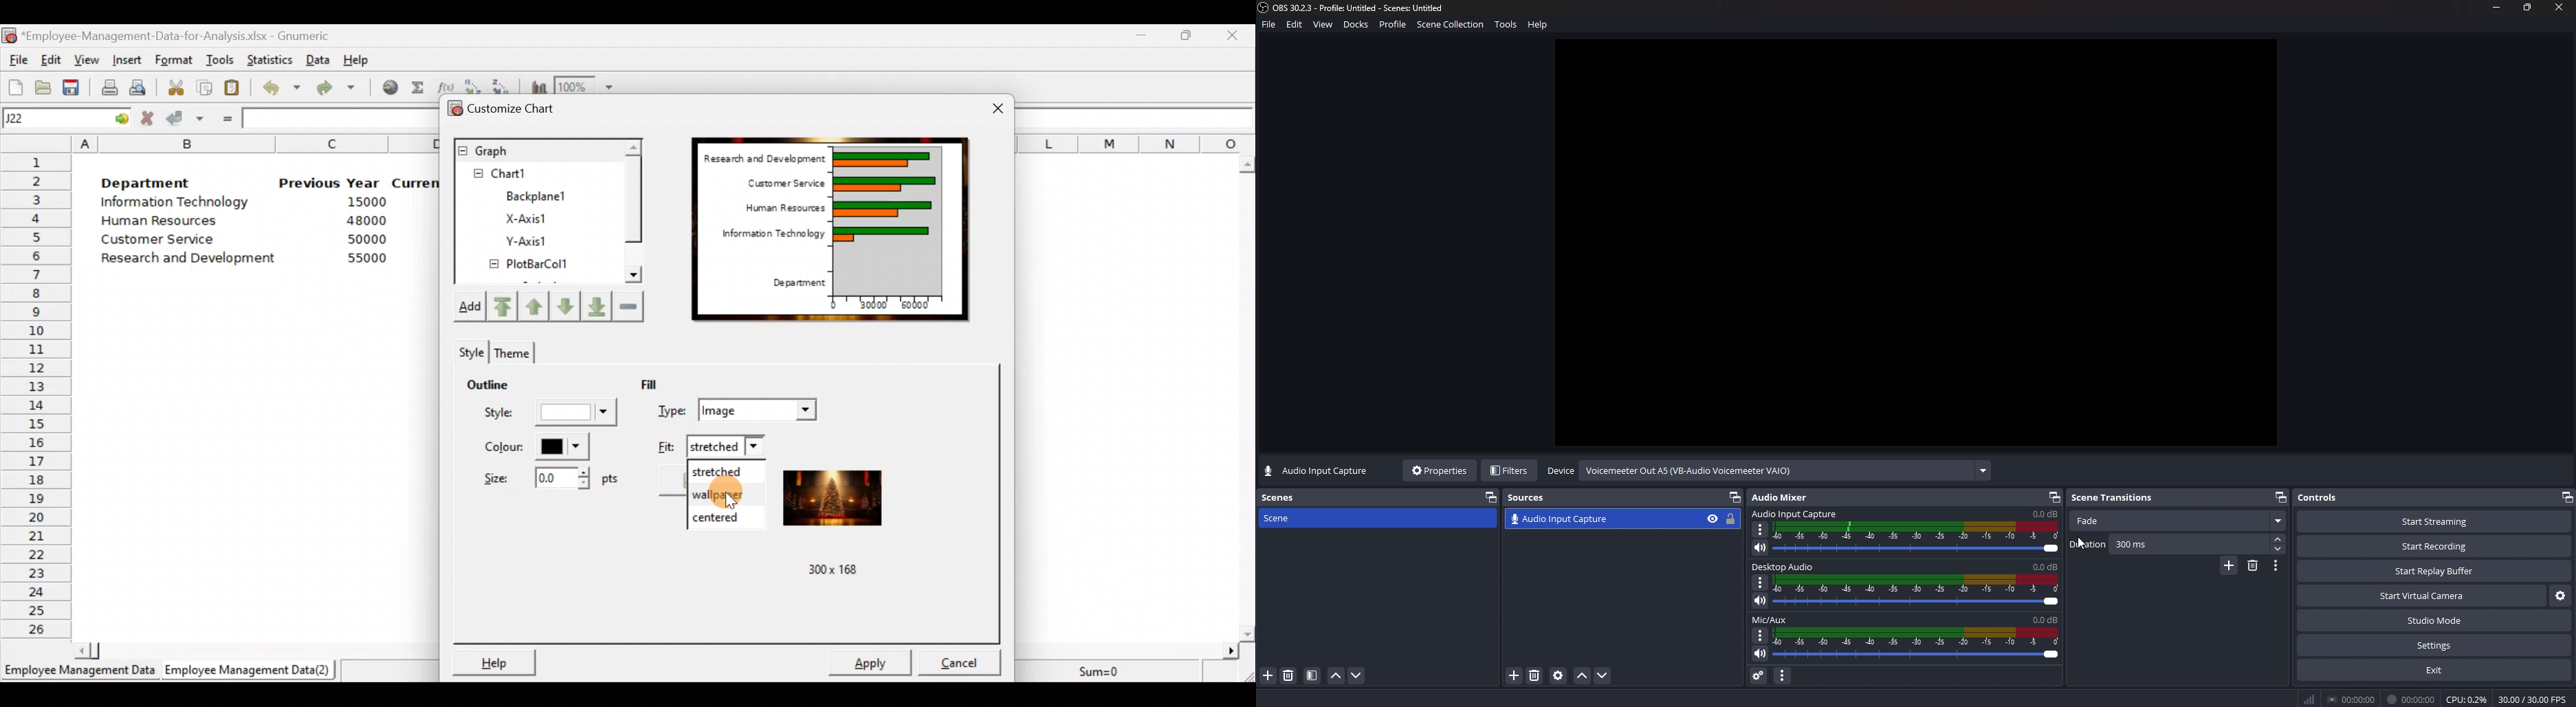  What do you see at coordinates (666, 383) in the screenshot?
I see `Fill` at bounding box center [666, 383].